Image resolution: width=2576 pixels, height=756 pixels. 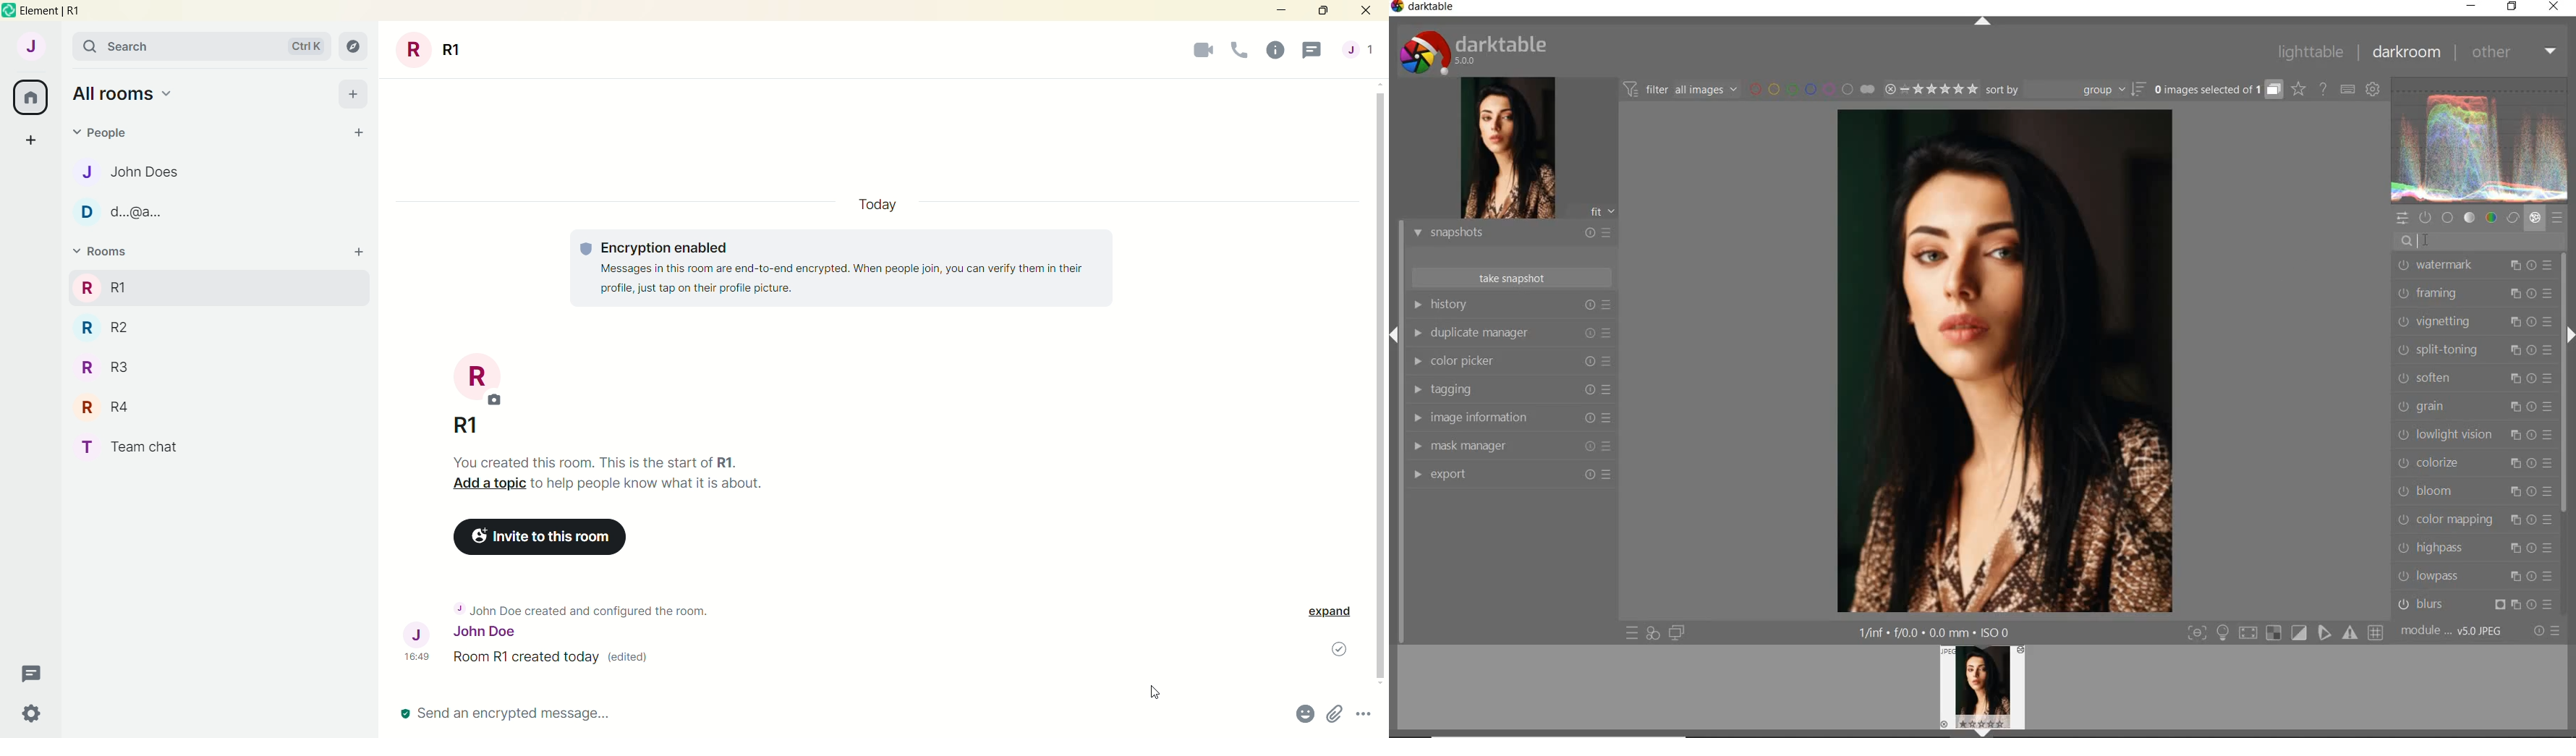 I want to click on close, so click(x=1369, y=11).